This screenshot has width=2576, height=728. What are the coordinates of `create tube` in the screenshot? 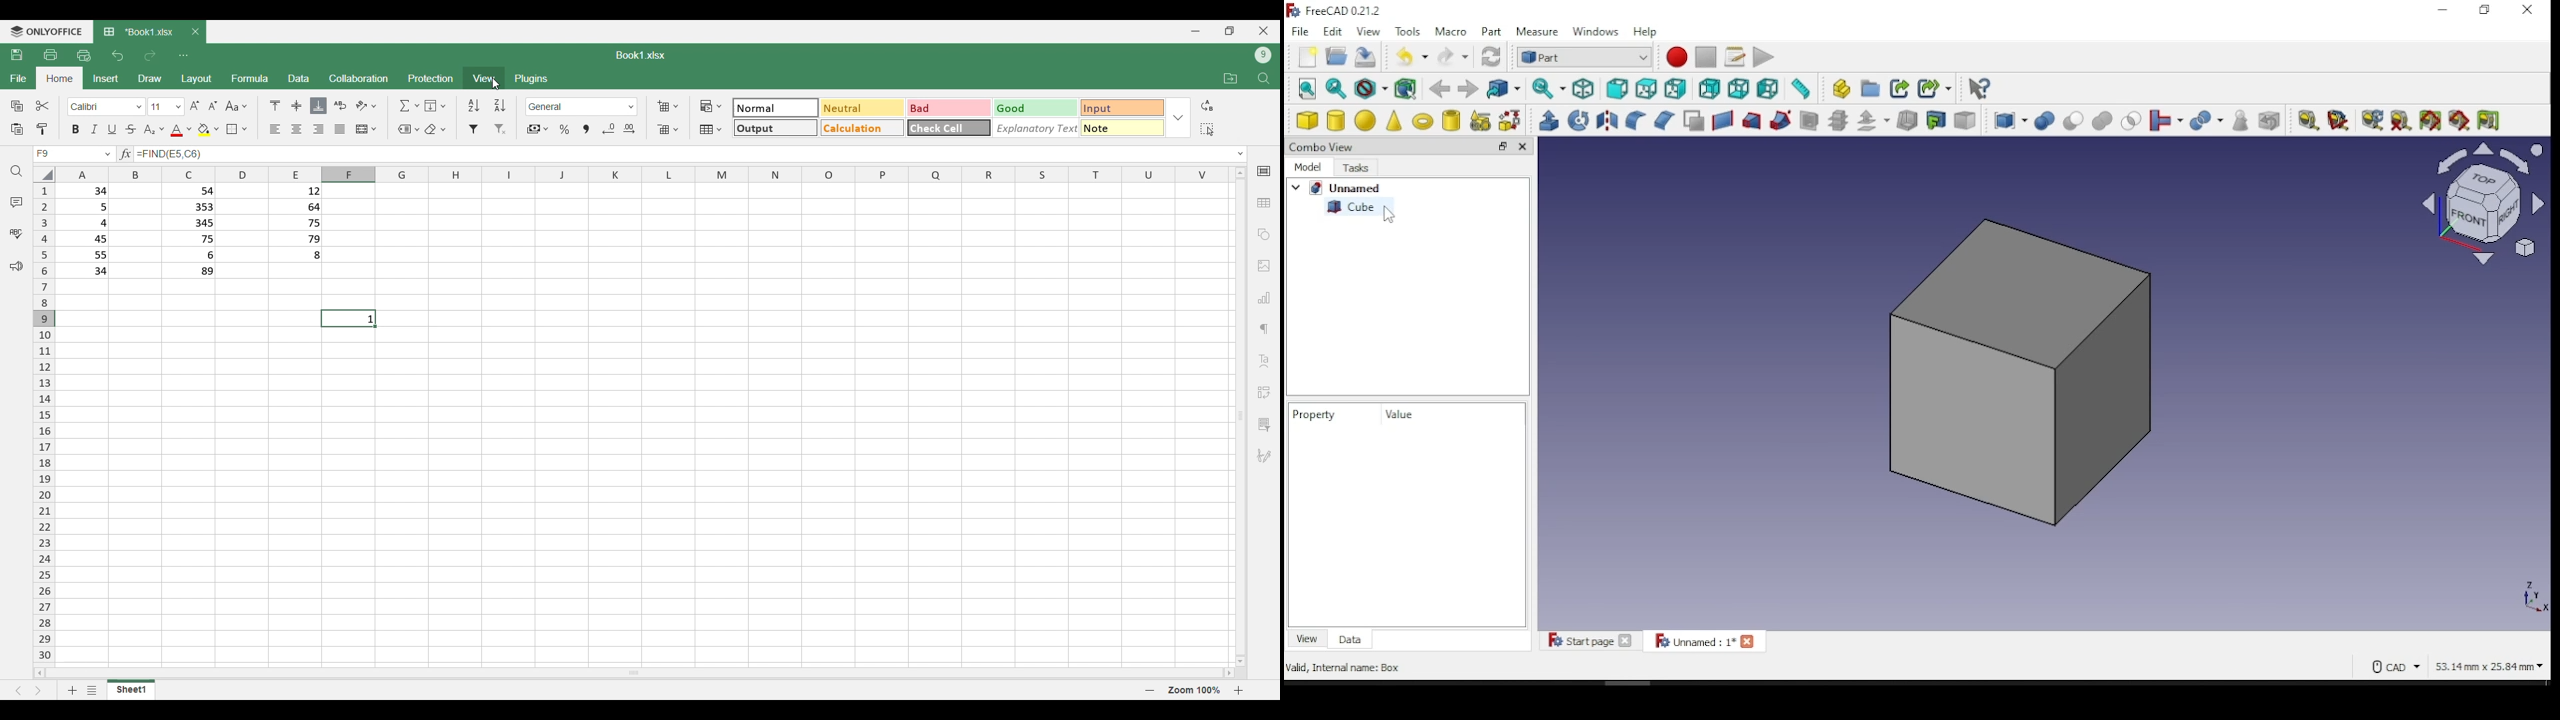 It's located at (1452, 120).